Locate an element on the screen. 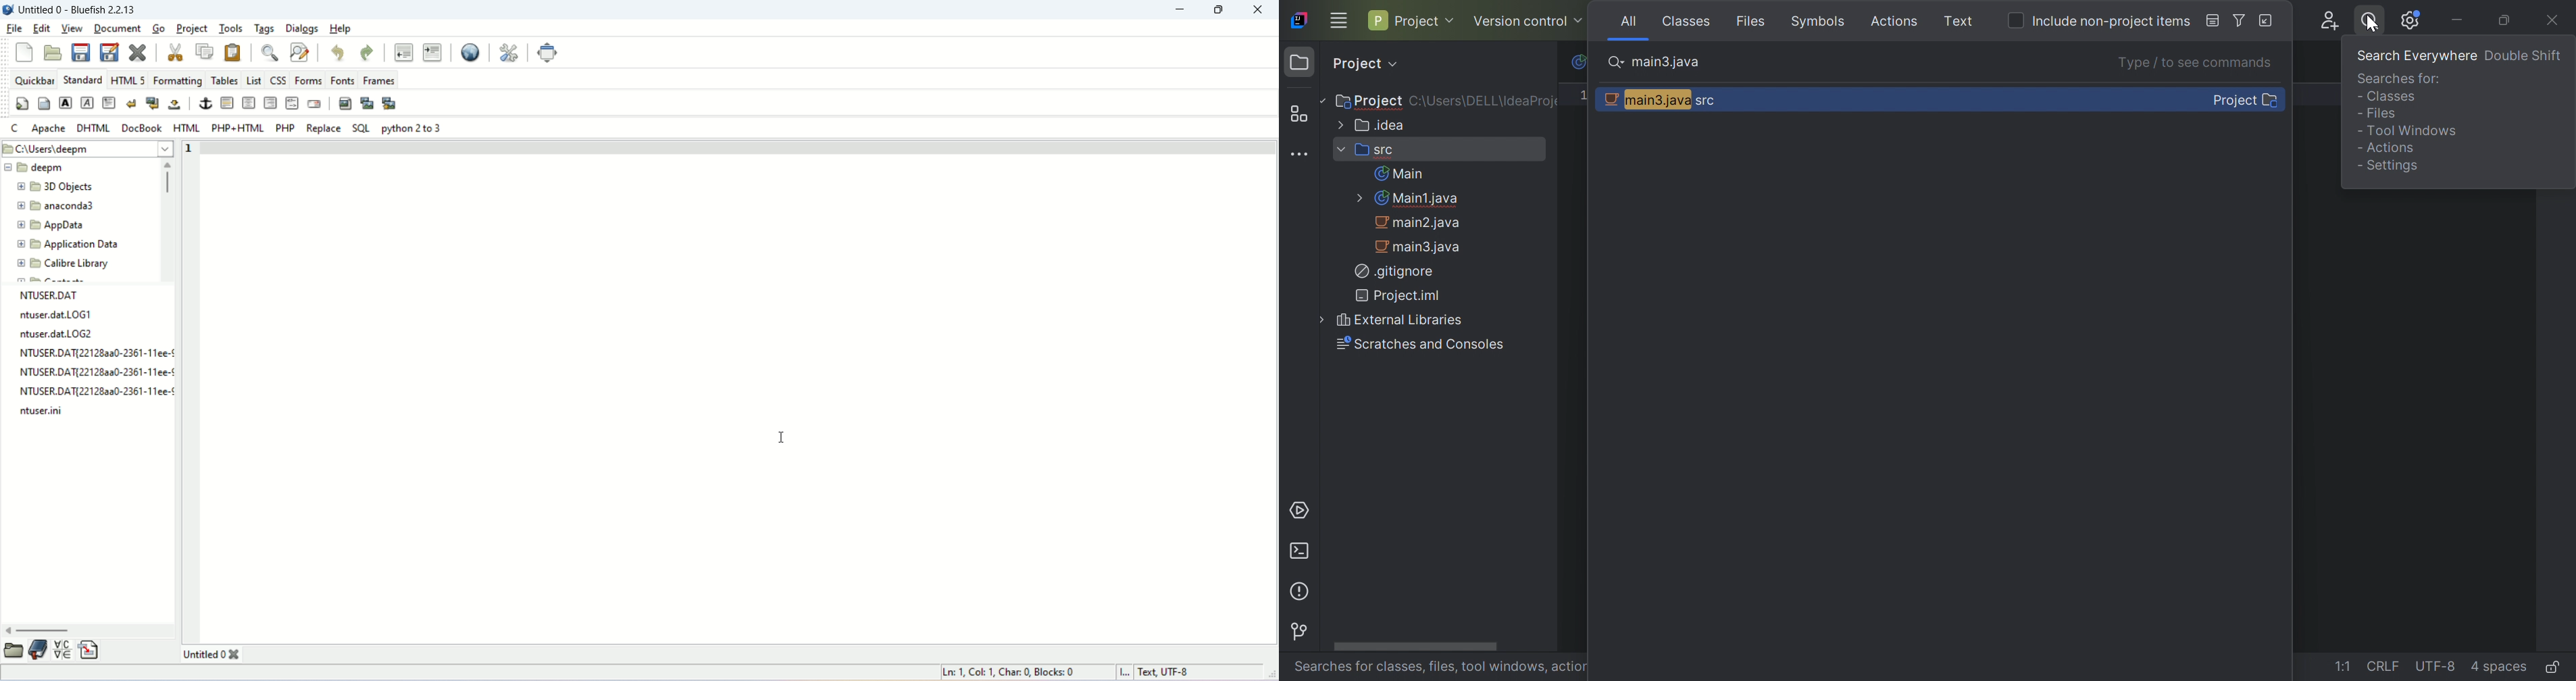 This screenshot has width=2576, height=700. quickstart is located at coordinates (23, 104).